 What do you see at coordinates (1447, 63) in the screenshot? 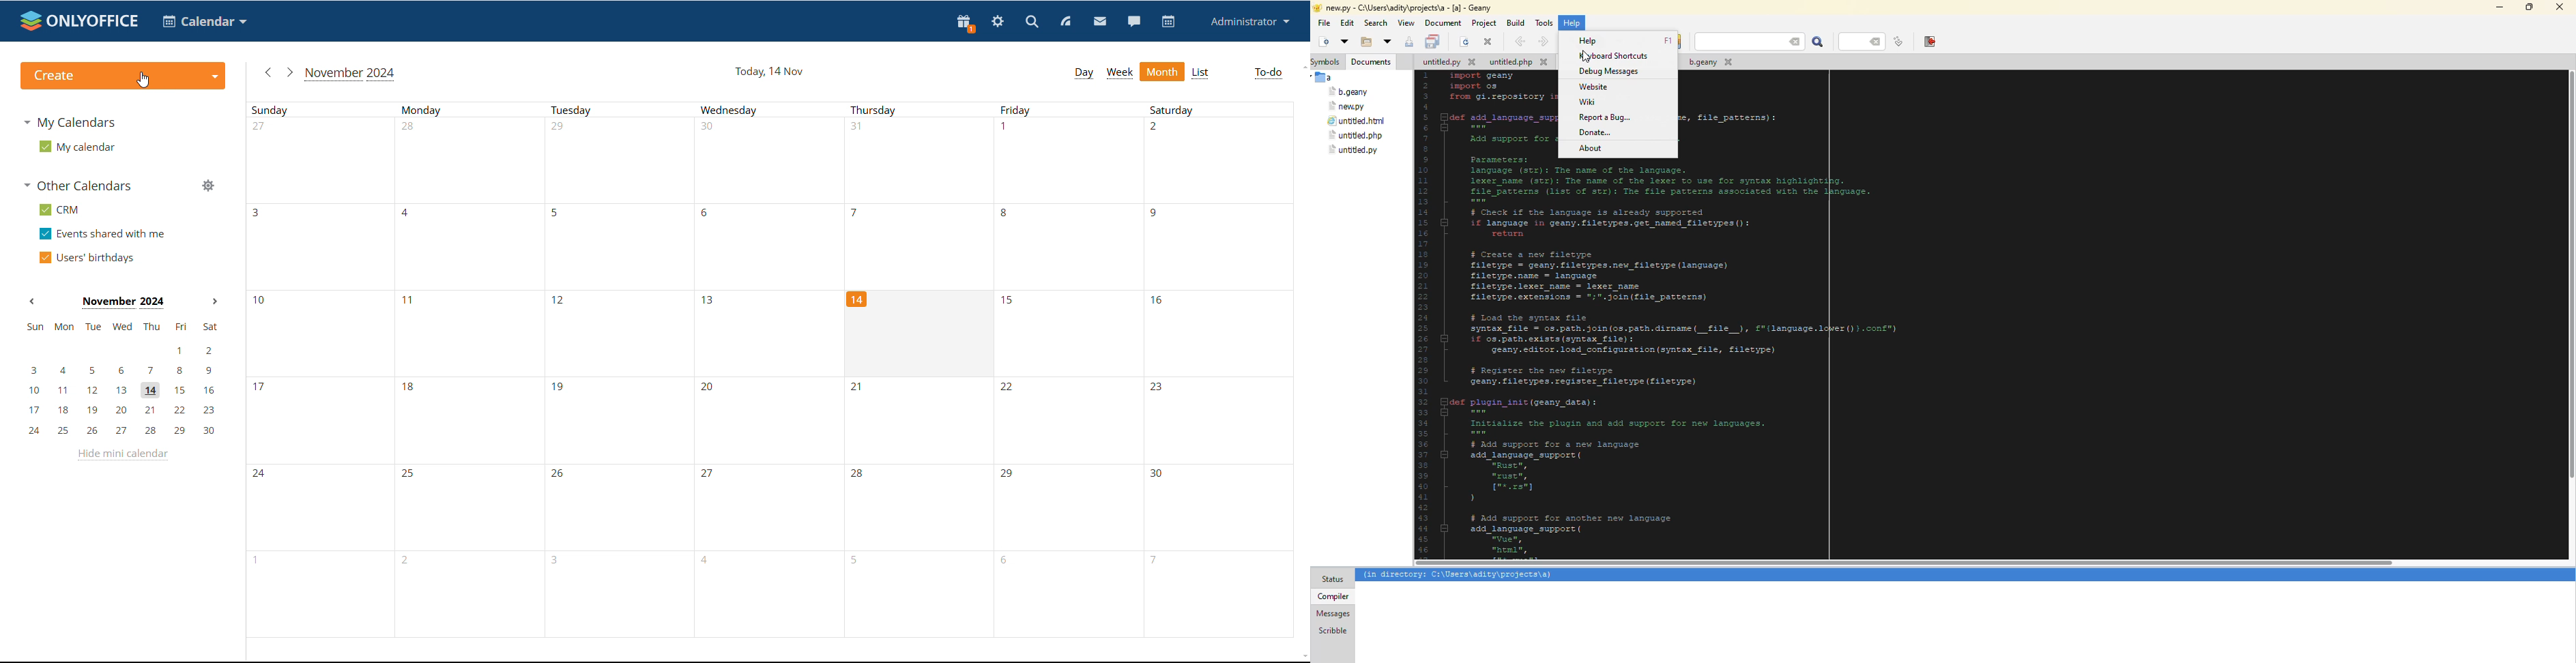
I see `file` at bounding box center [1447, 63].